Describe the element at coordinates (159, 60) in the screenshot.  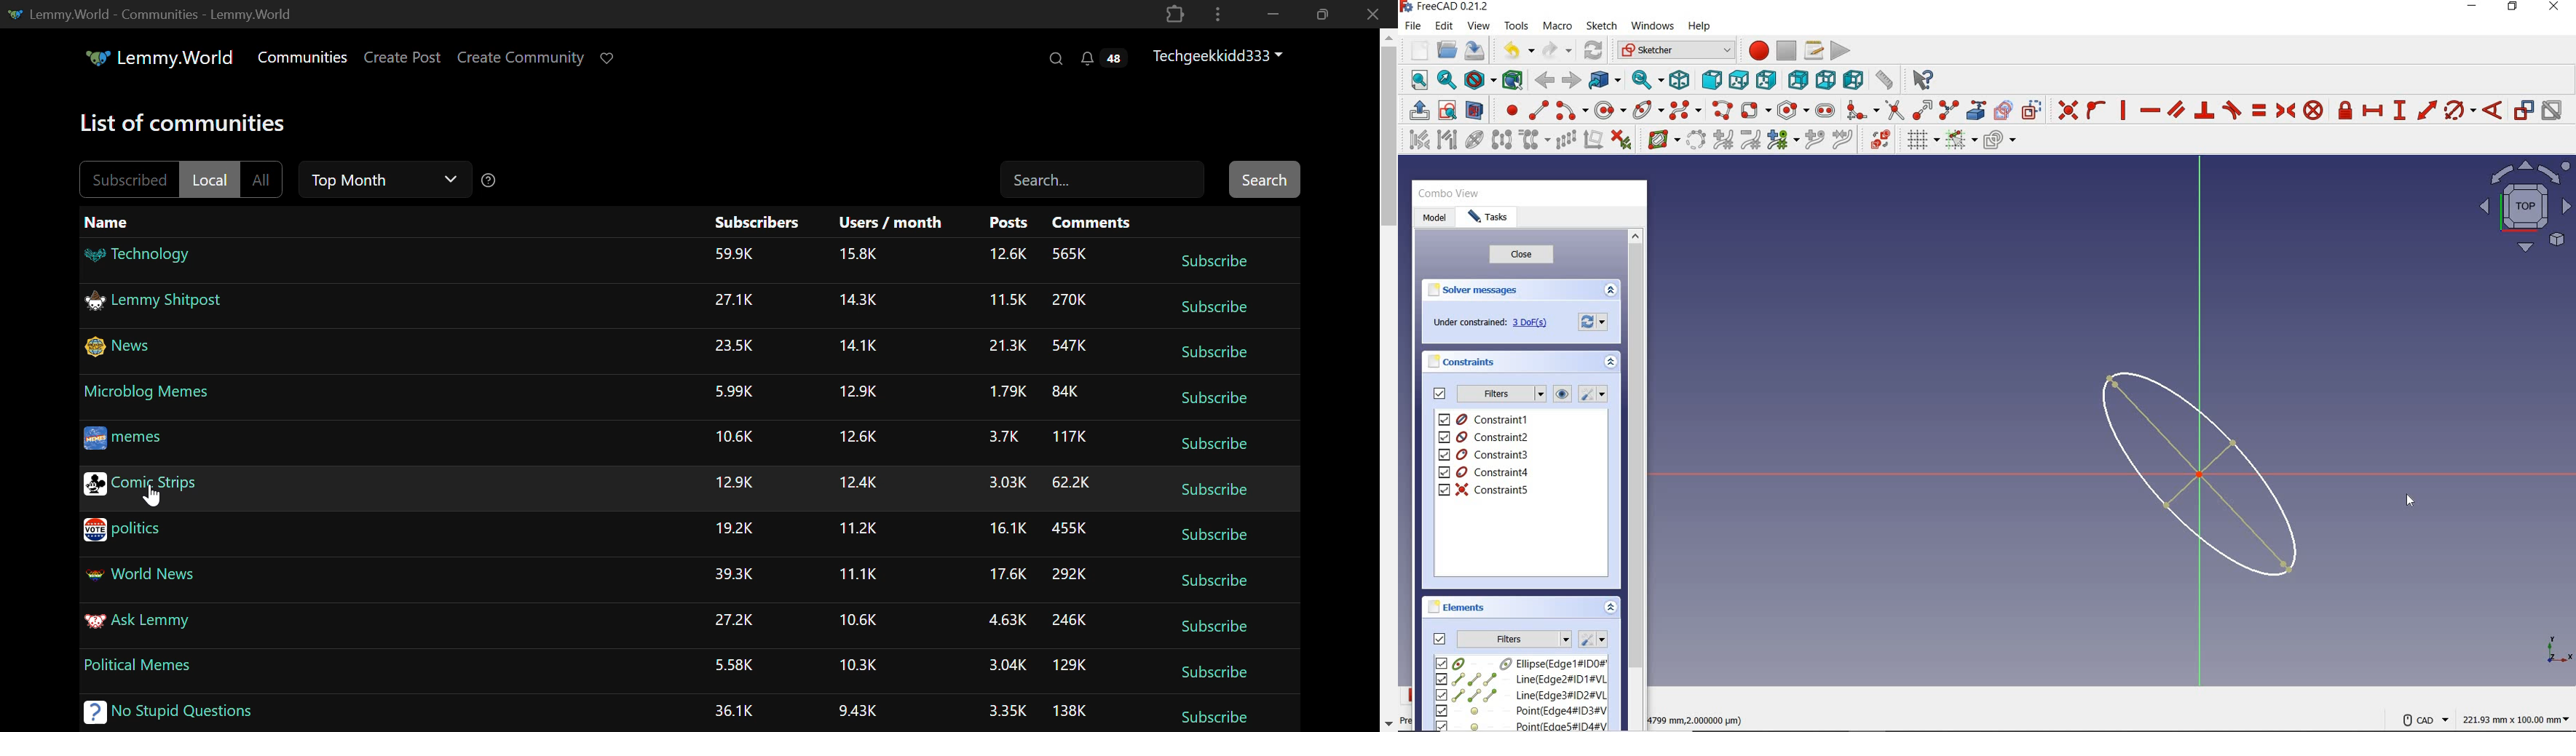
I see `Lemmy.World` at that location.